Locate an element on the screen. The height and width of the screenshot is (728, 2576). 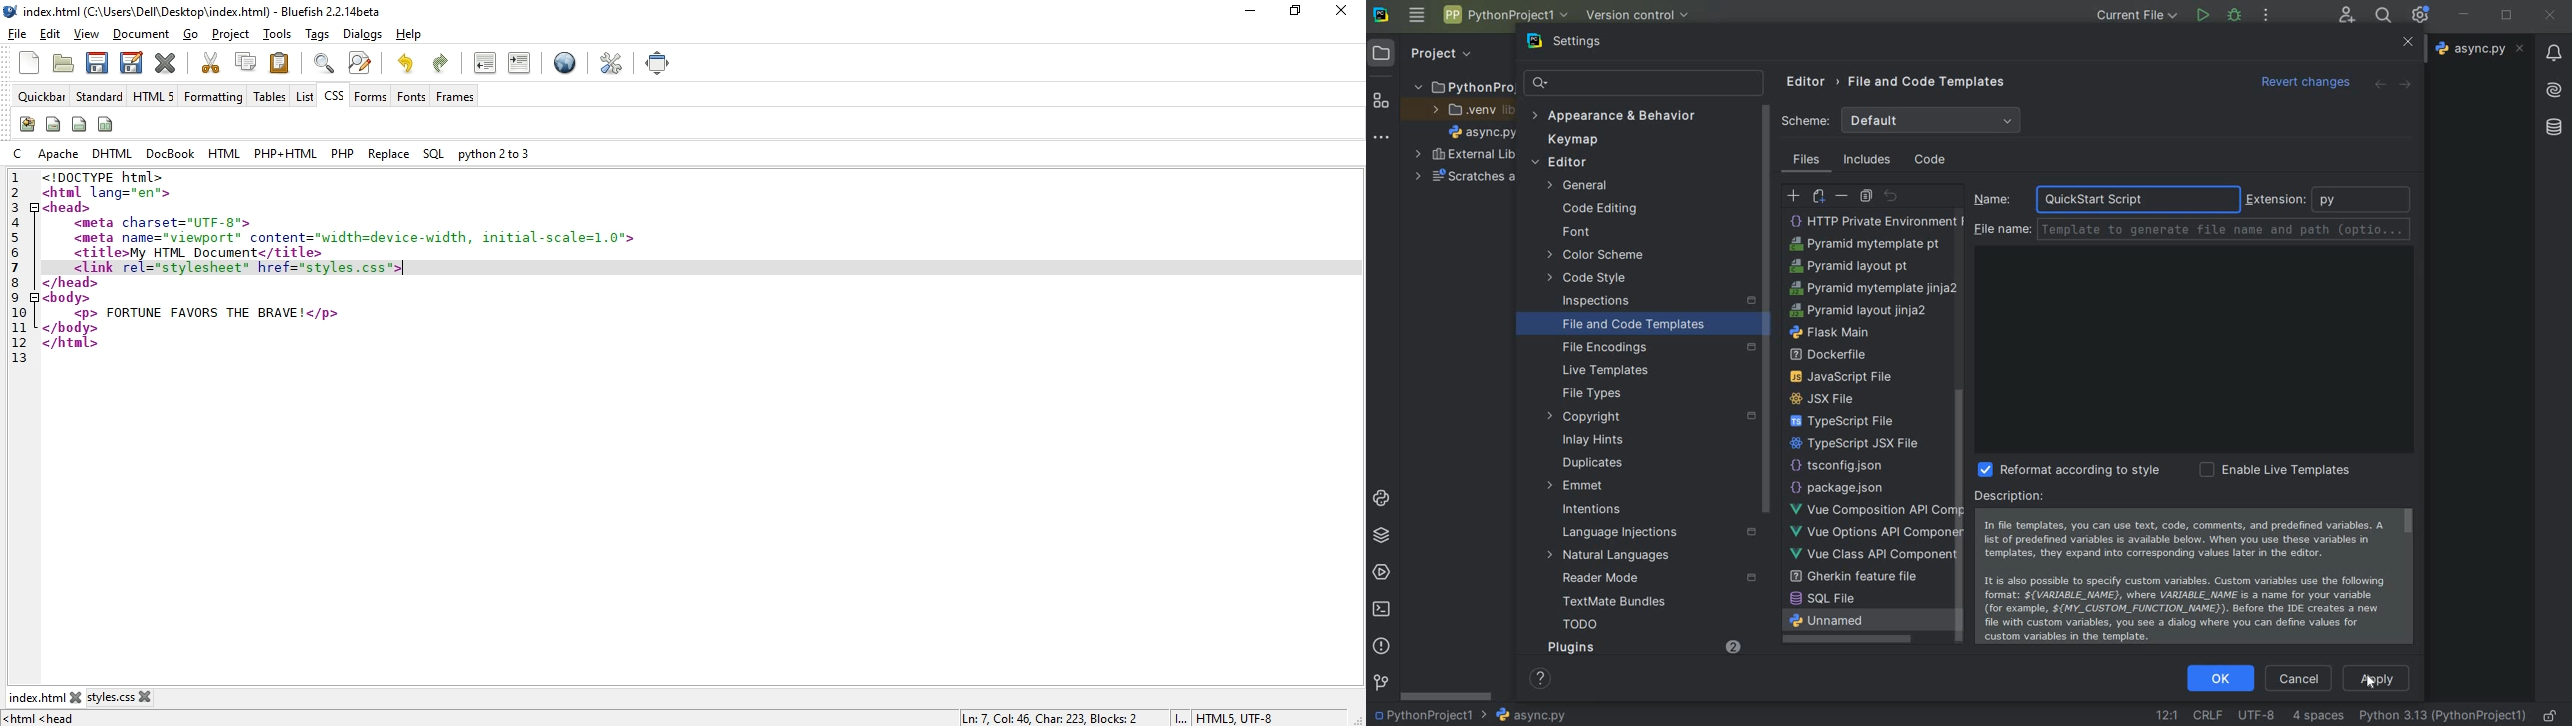
version control is located at coordinates (1638, 15).